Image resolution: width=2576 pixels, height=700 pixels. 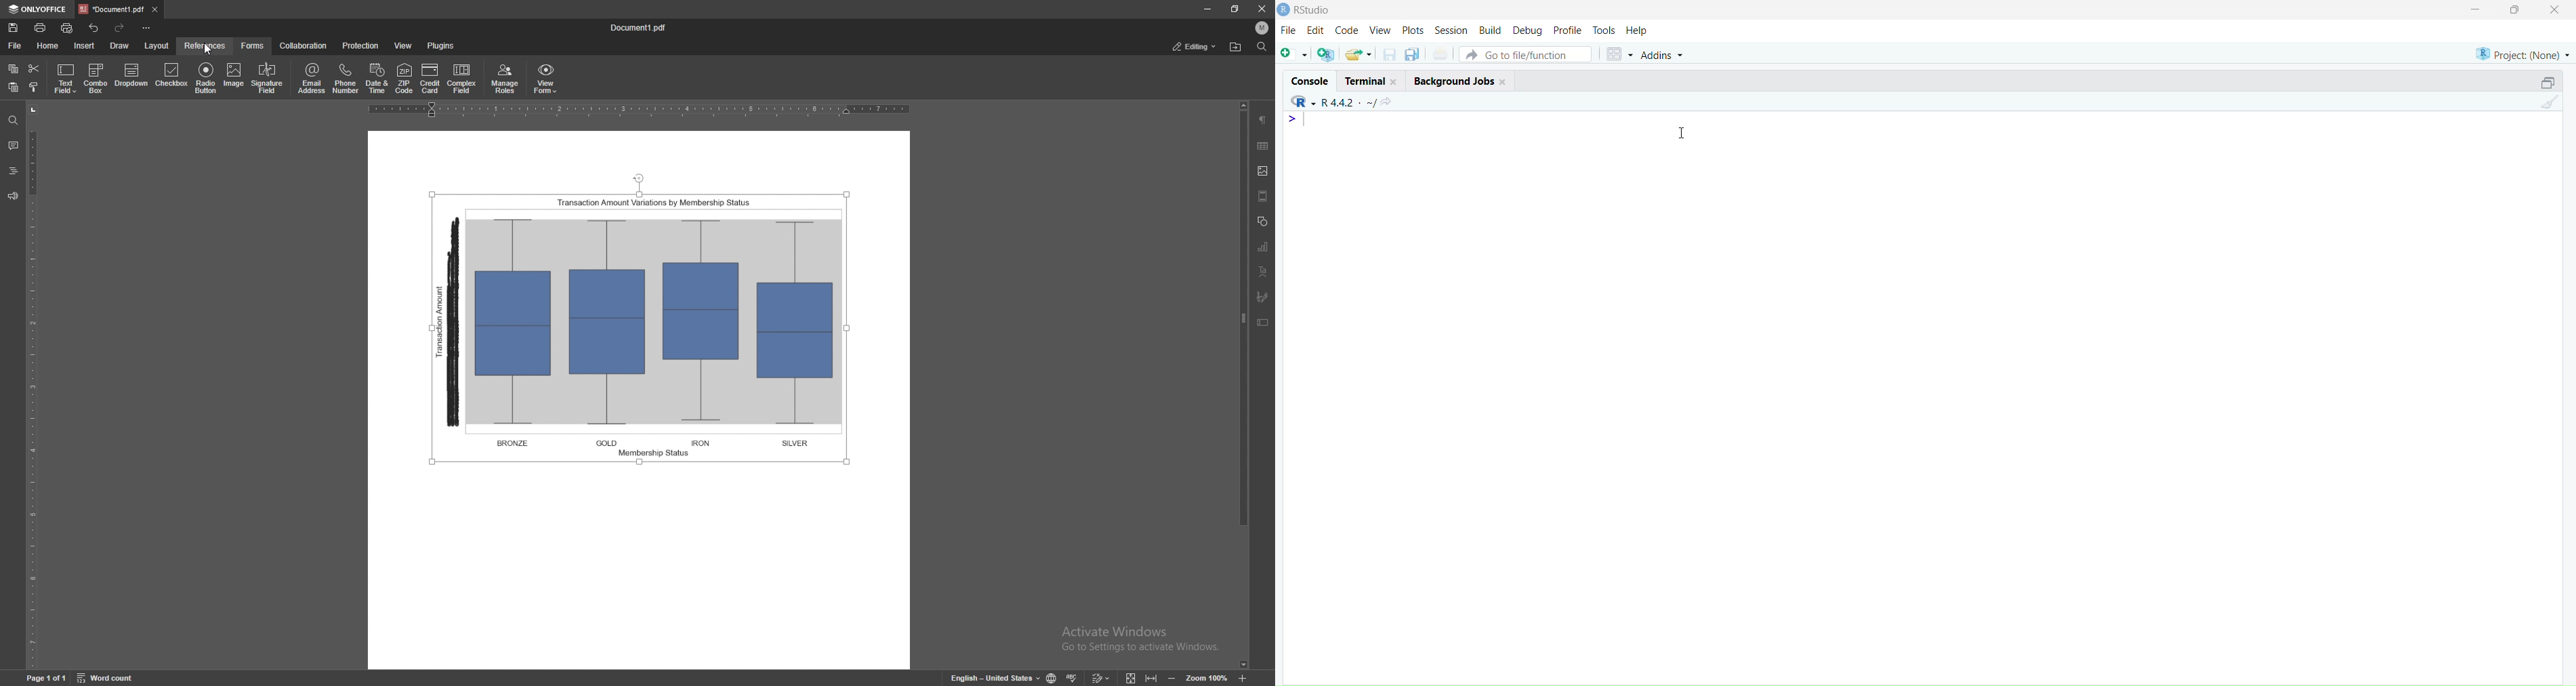 I want to click on file name, so click(x=638, y=28).